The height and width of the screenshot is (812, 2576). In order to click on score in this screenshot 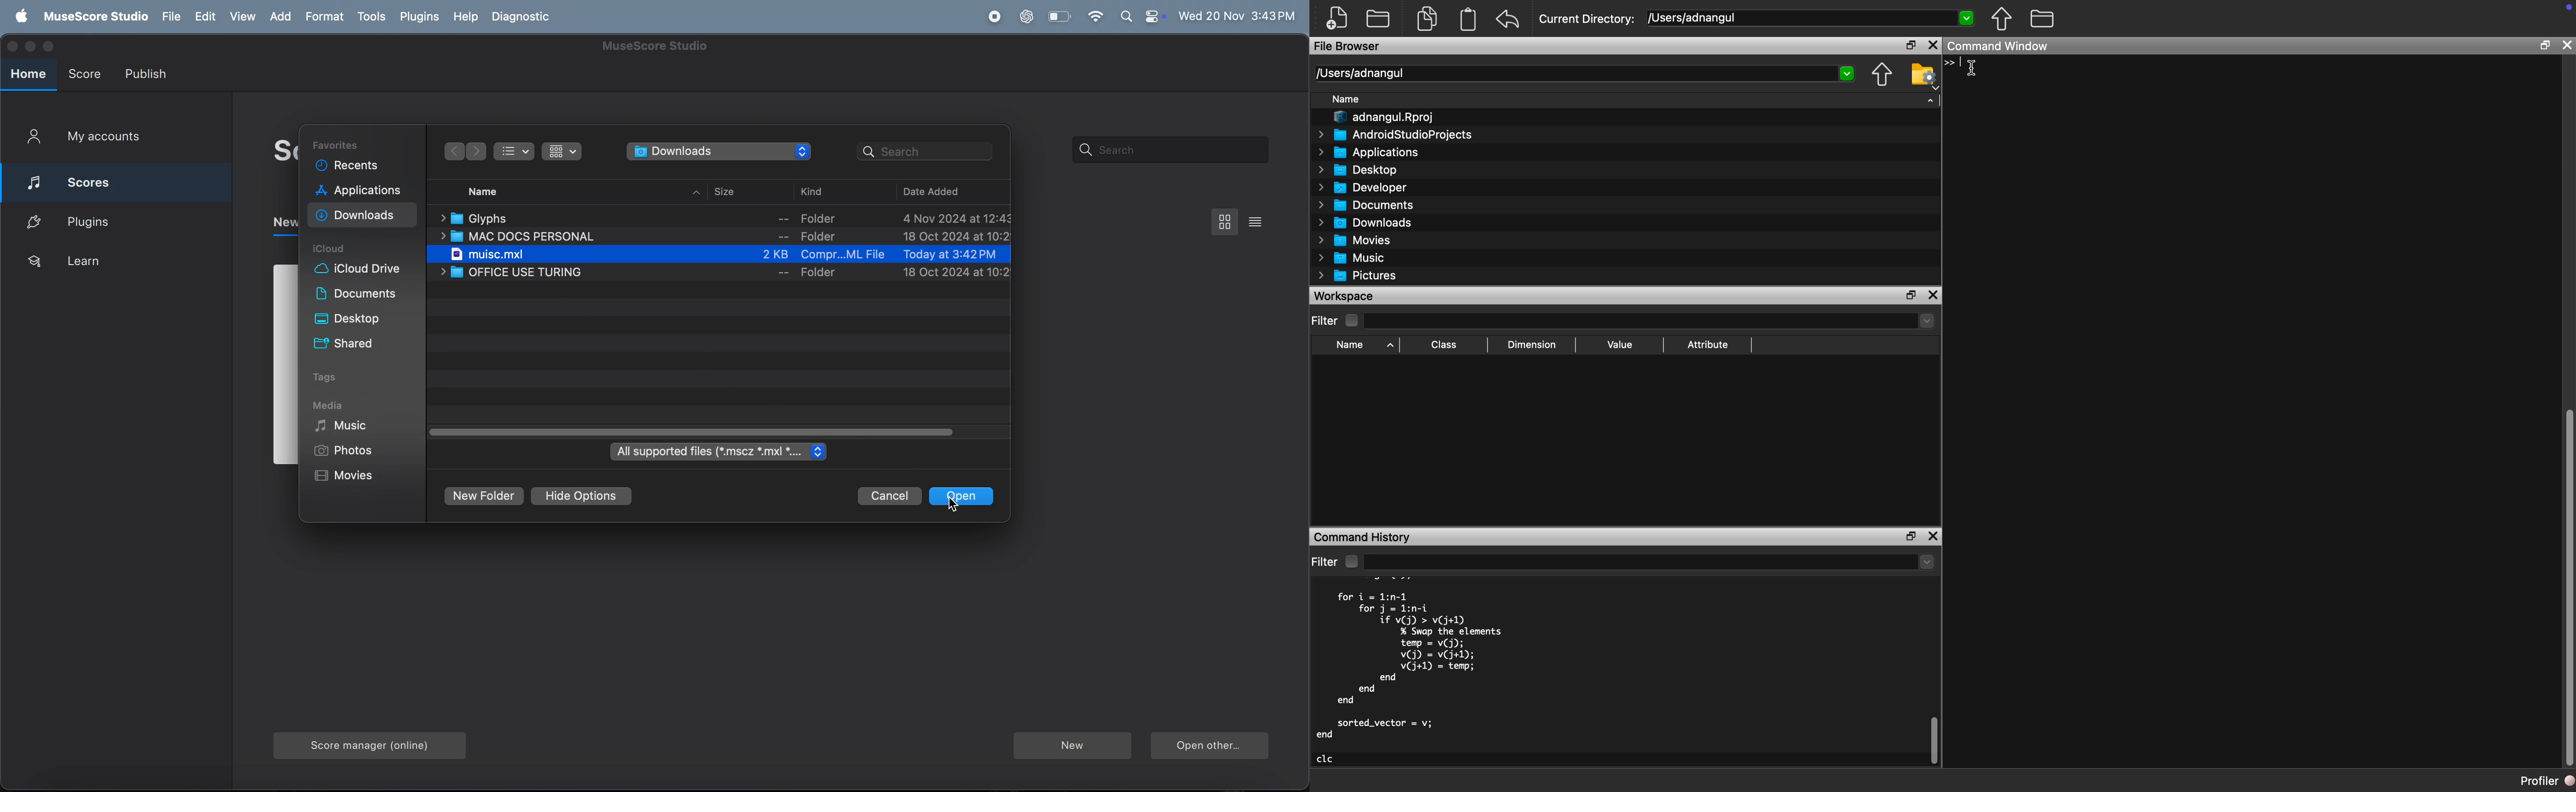, I will do `click(88, 75)`.